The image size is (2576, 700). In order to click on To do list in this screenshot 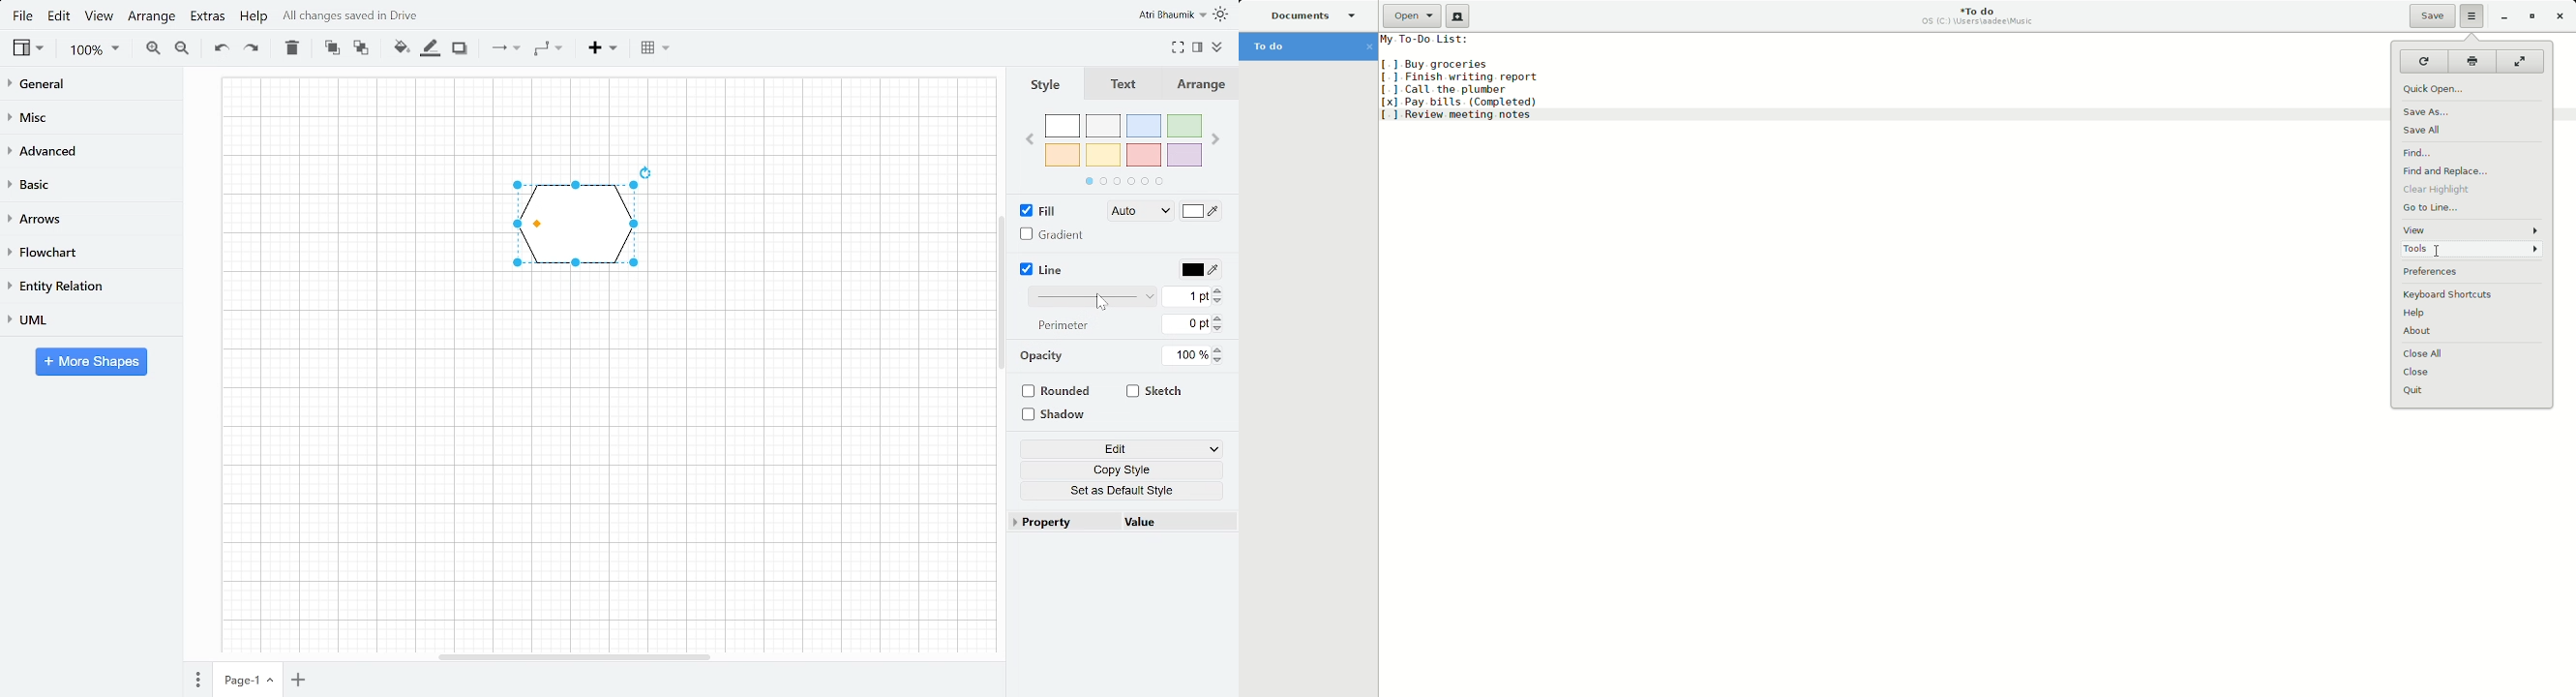, I will do `click(1466, 79)`.